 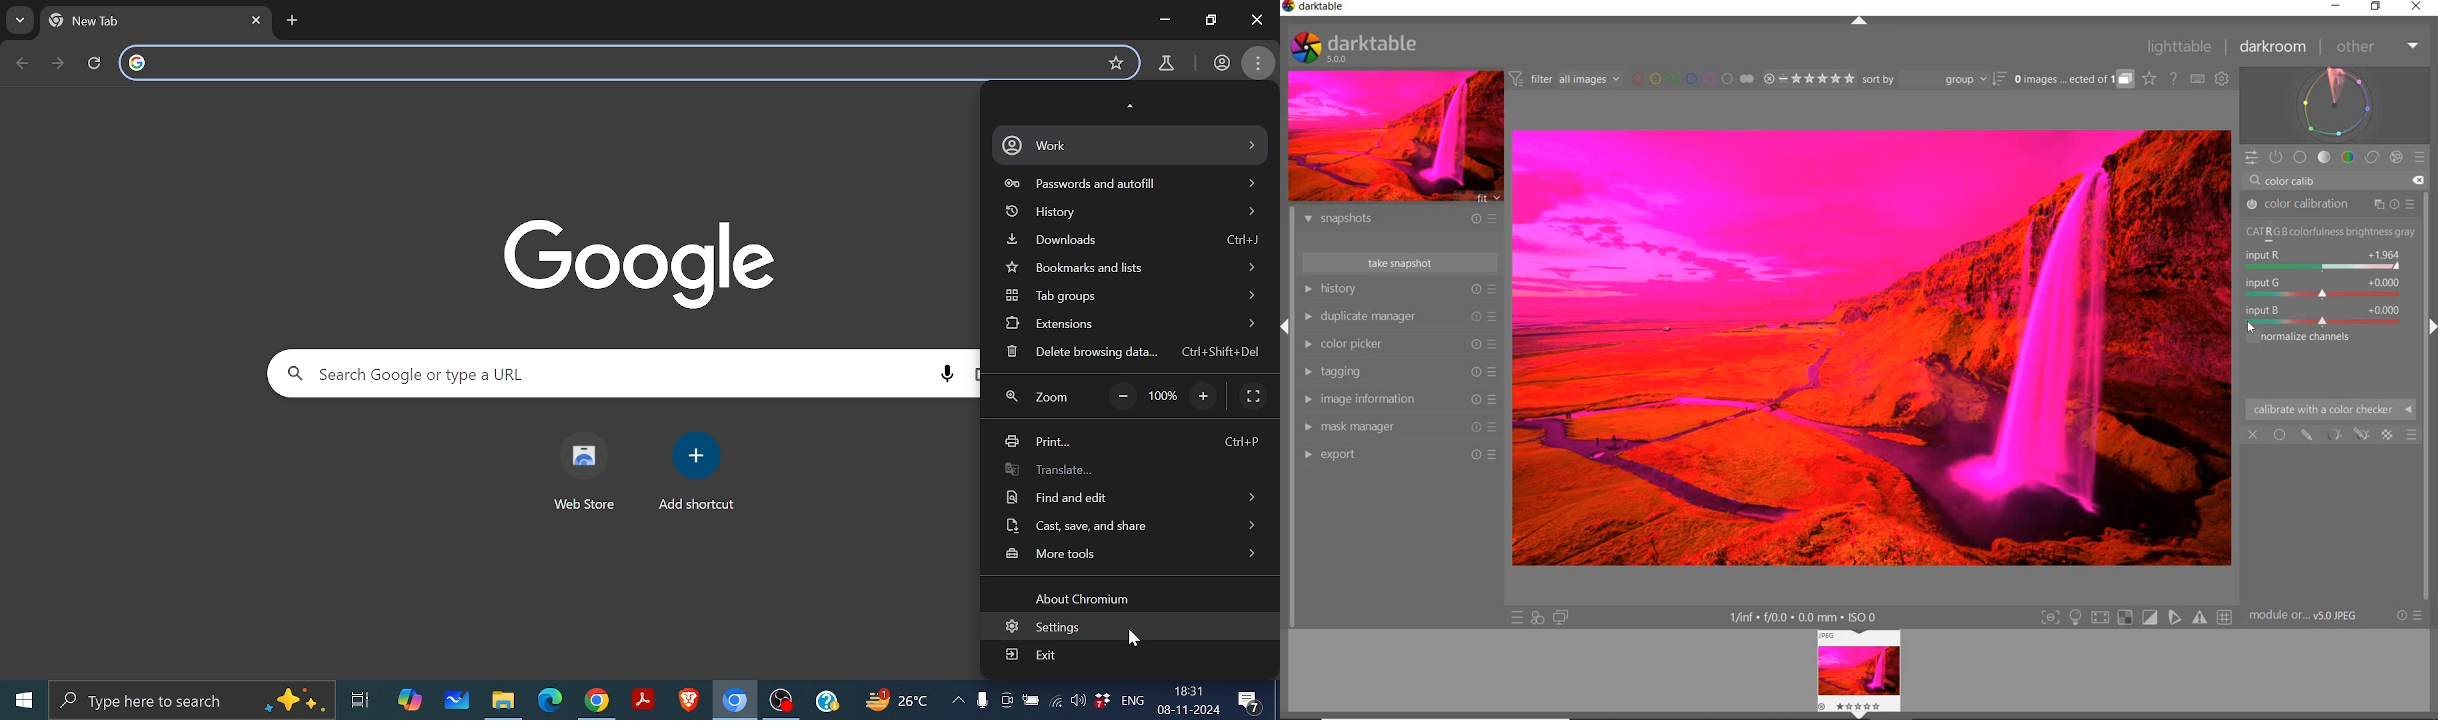 I want to click on sound, so click(x=1078, y=704).